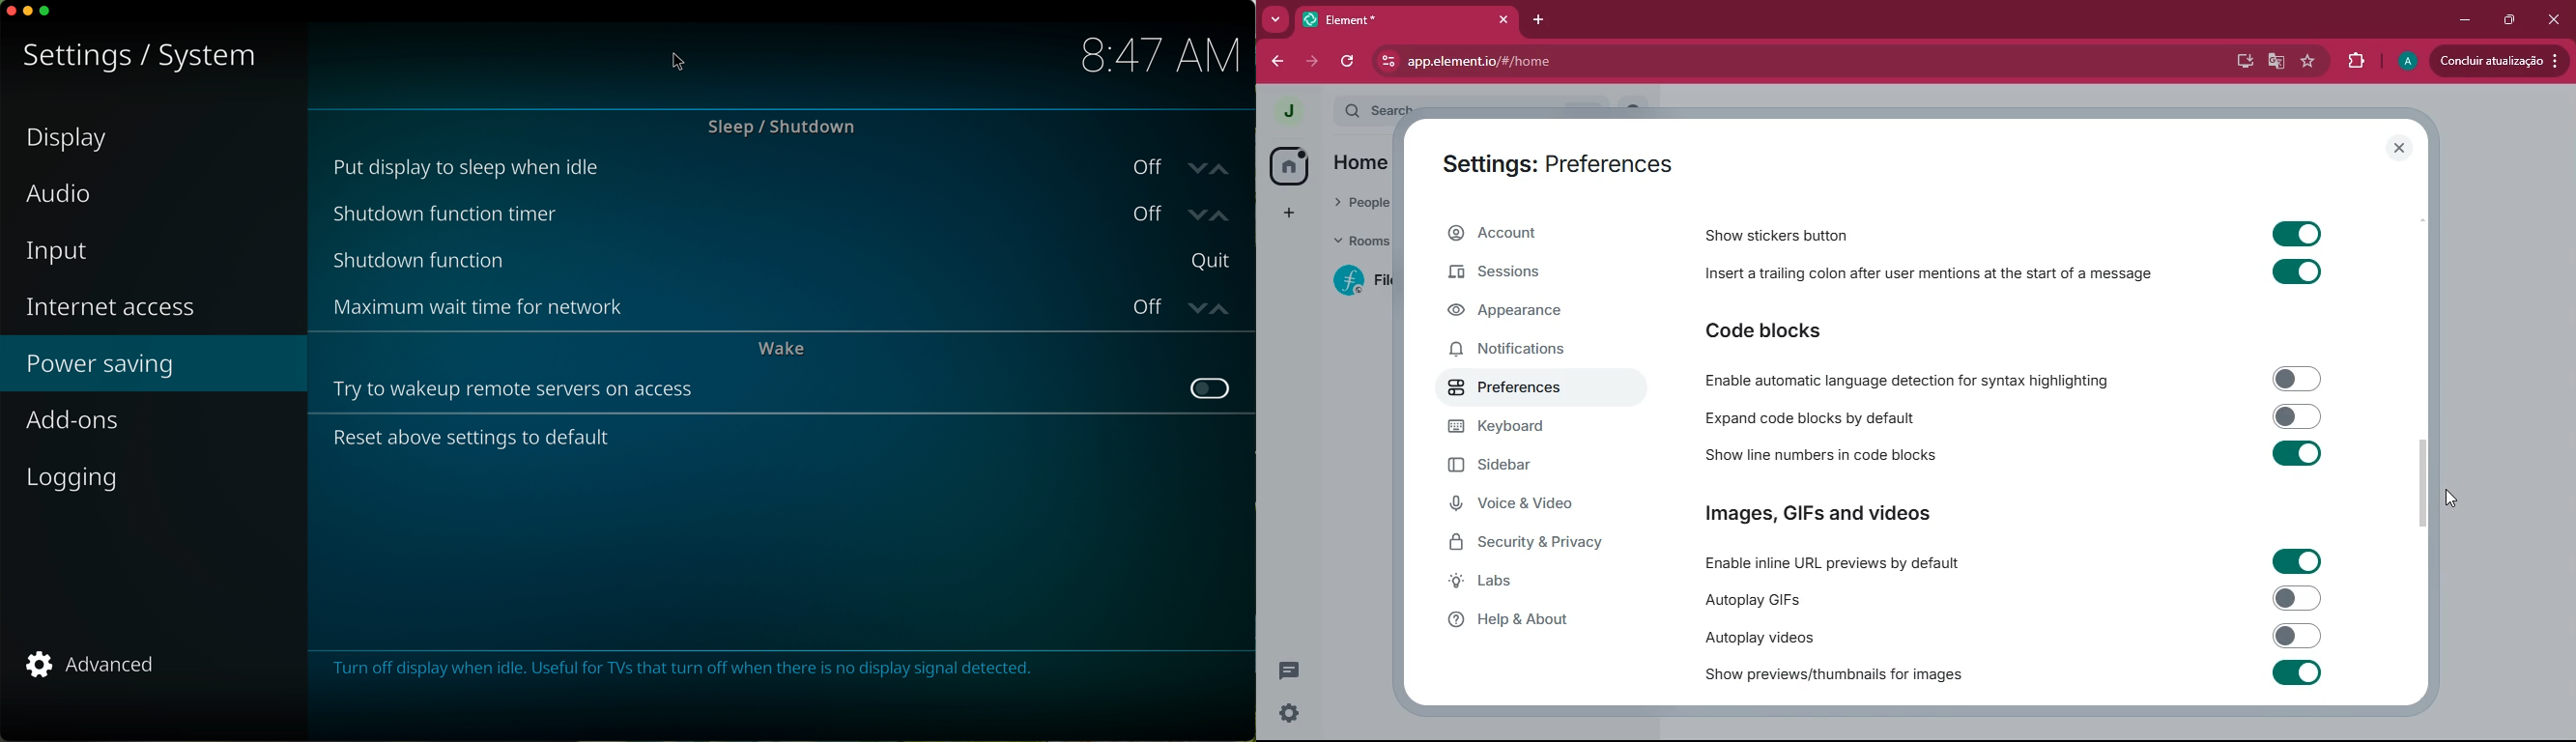  What do you see at coordinates (1519, 314) in the screenshot?
I see `appearance` at bounding box center [1519, 314].